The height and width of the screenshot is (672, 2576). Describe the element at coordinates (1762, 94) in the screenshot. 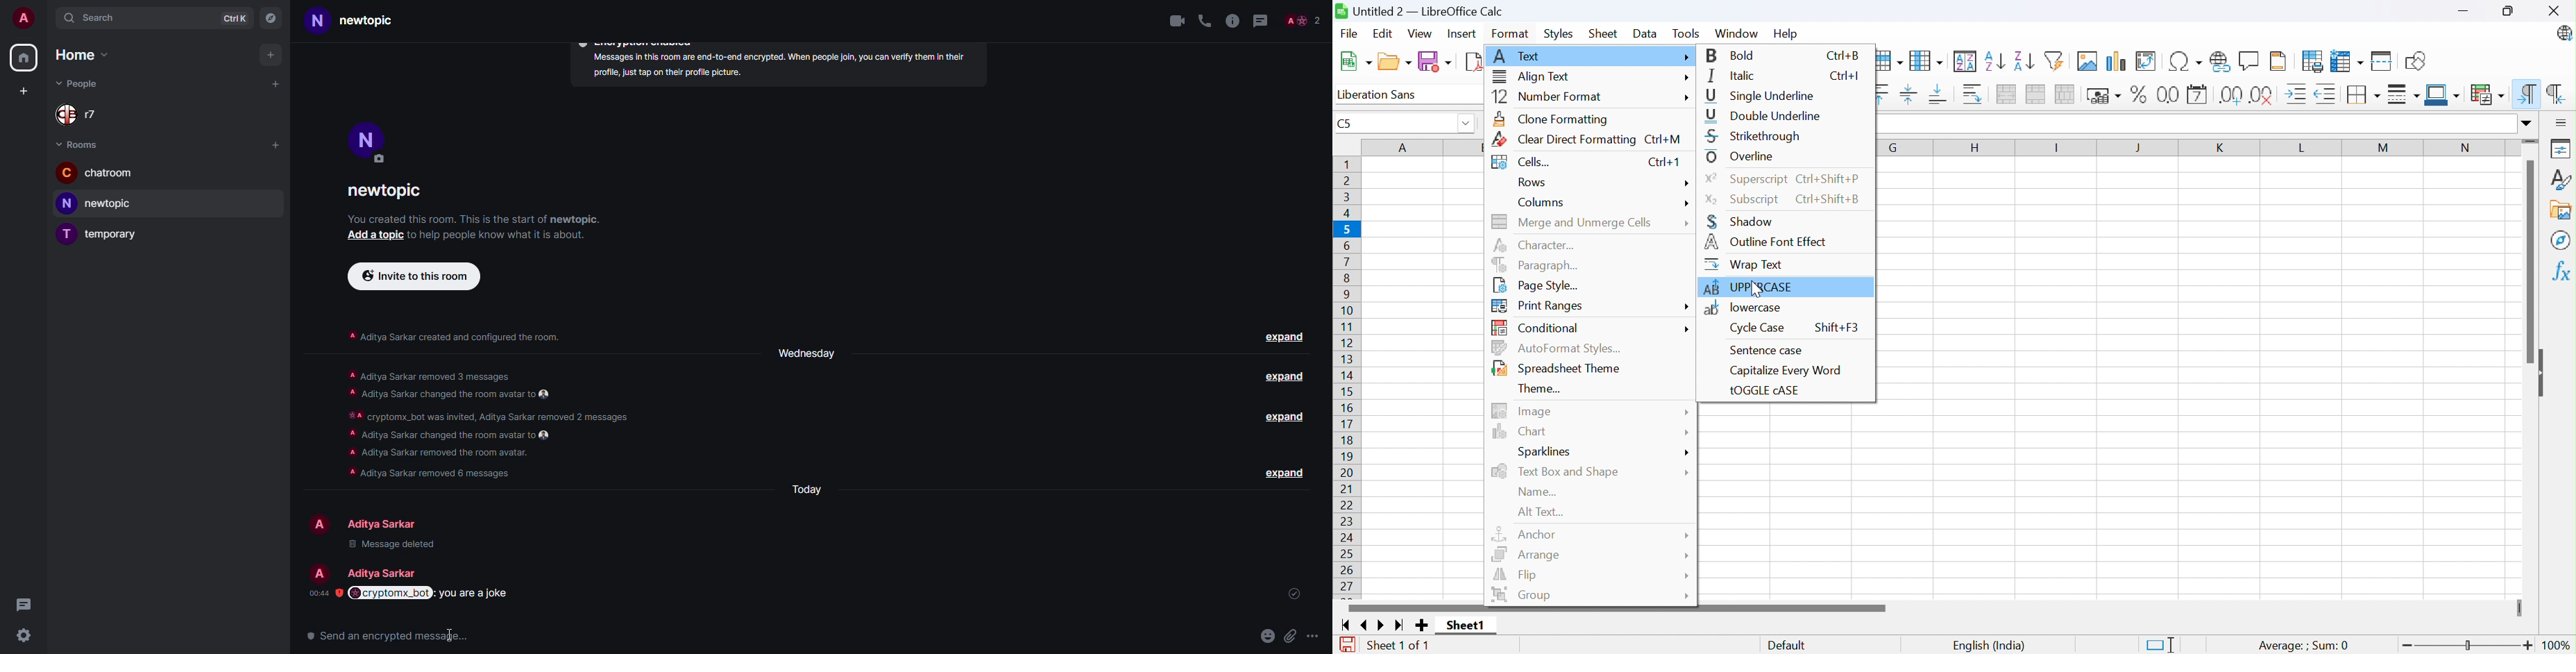

I see `Single underline` at that location.